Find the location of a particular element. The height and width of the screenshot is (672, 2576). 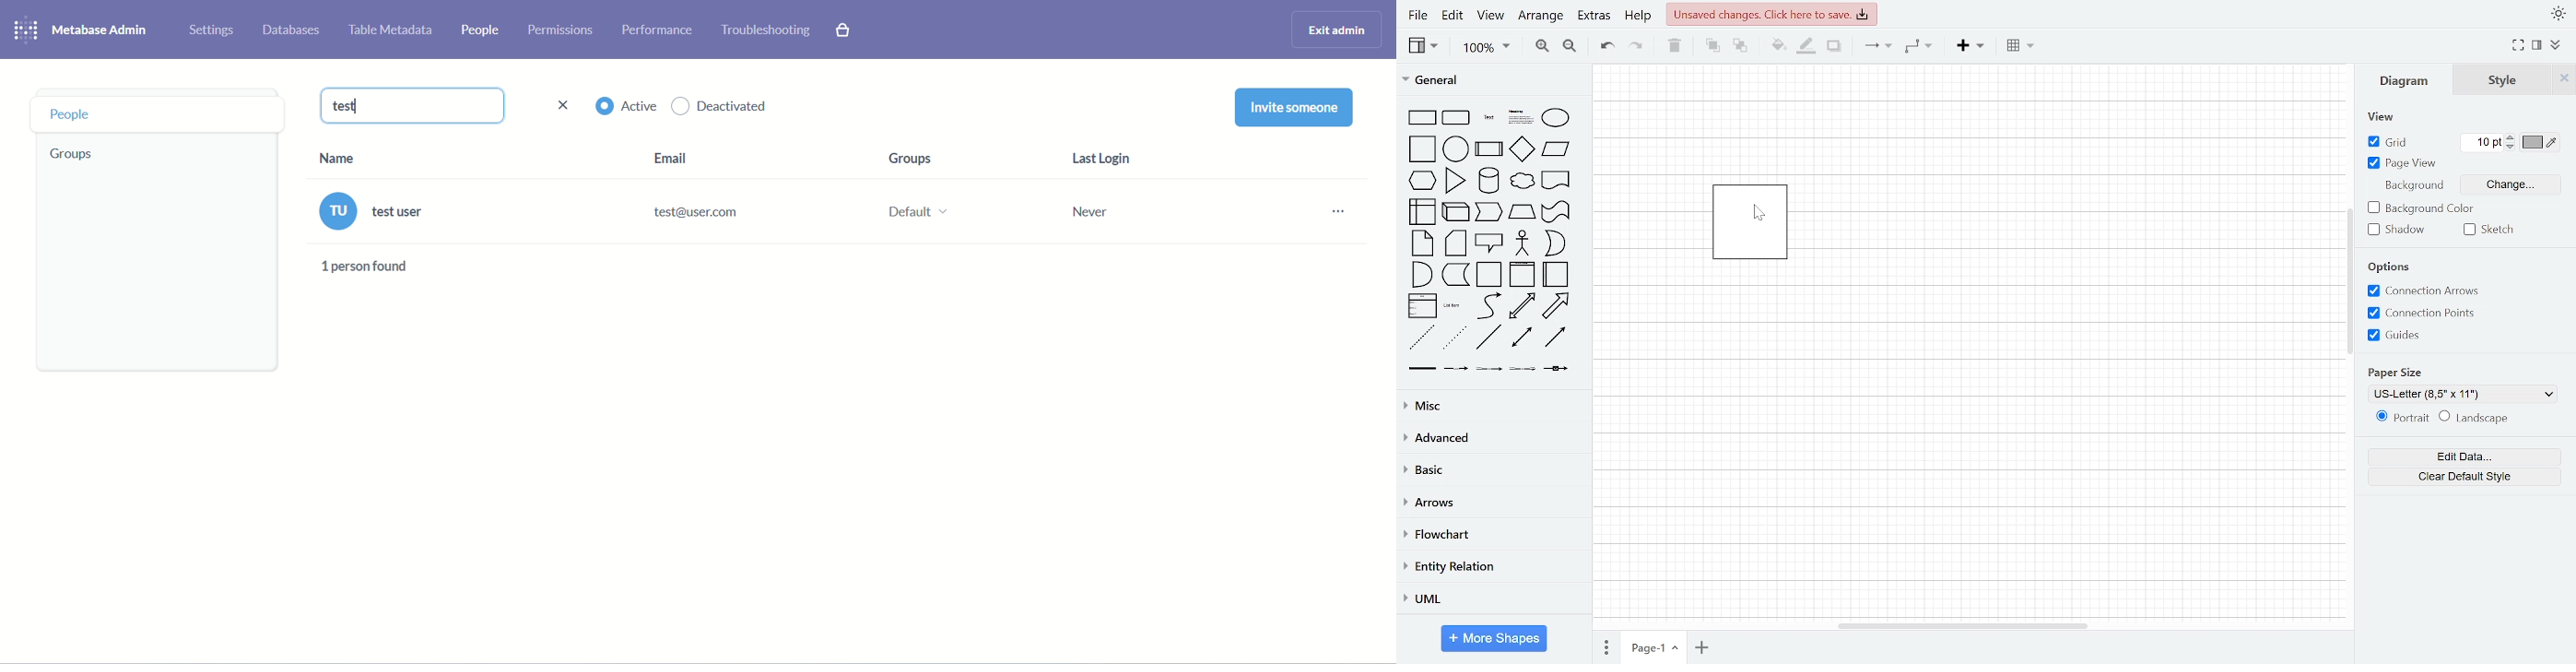

arrow is located at coordinates (1557, 304).